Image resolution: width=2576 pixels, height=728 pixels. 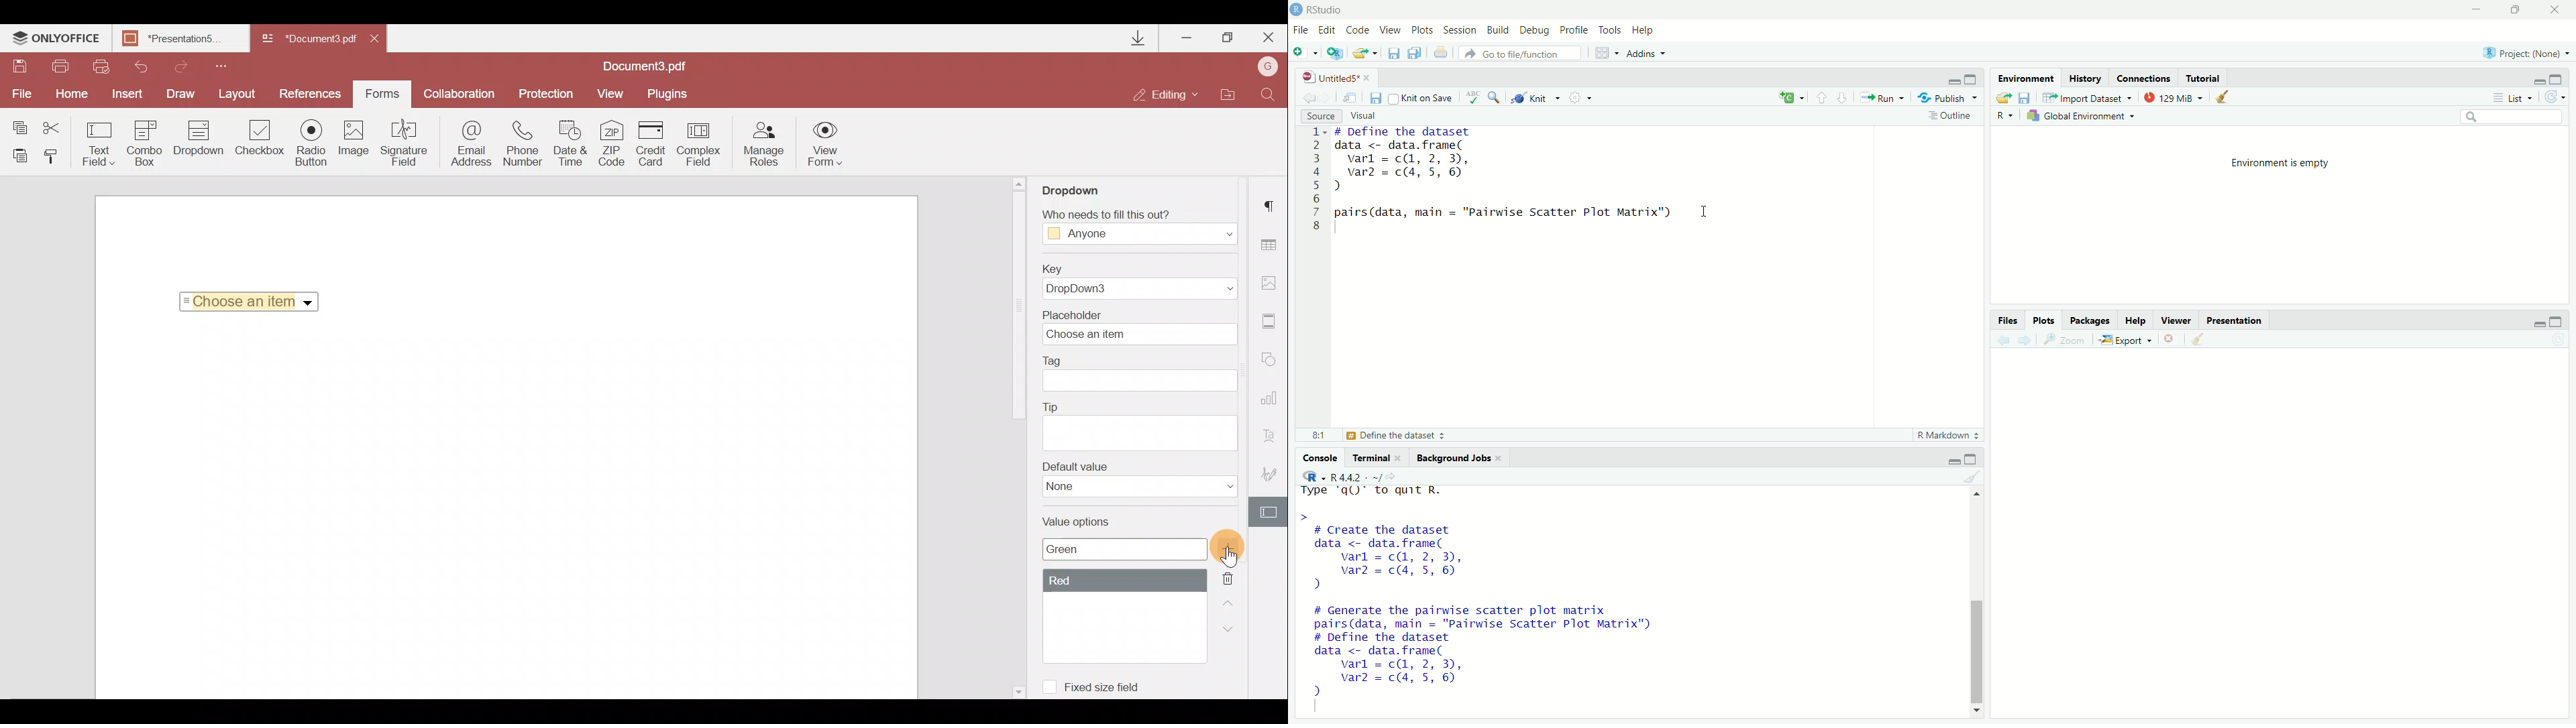 What do you see at coordinates (1971, 78) in the screenshot?
I see `Maximize` at bounding box center [1971, 78].